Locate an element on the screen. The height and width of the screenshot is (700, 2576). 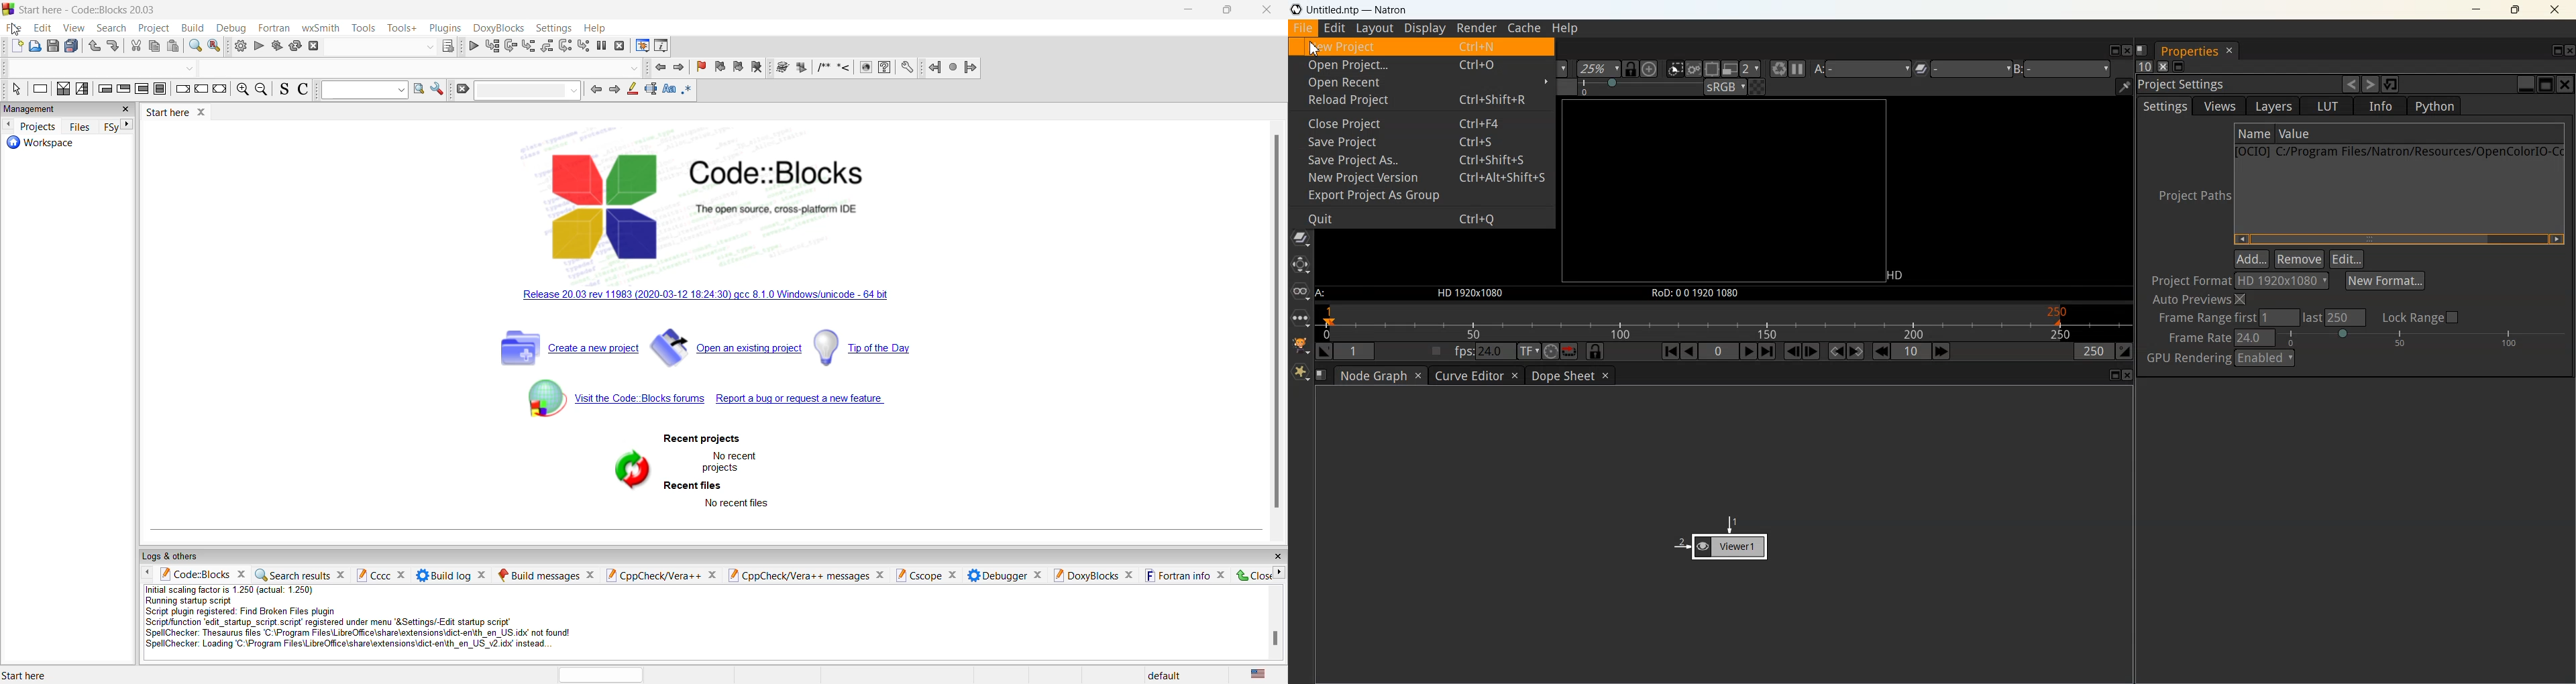
close is located at coordinates (1222, 575).